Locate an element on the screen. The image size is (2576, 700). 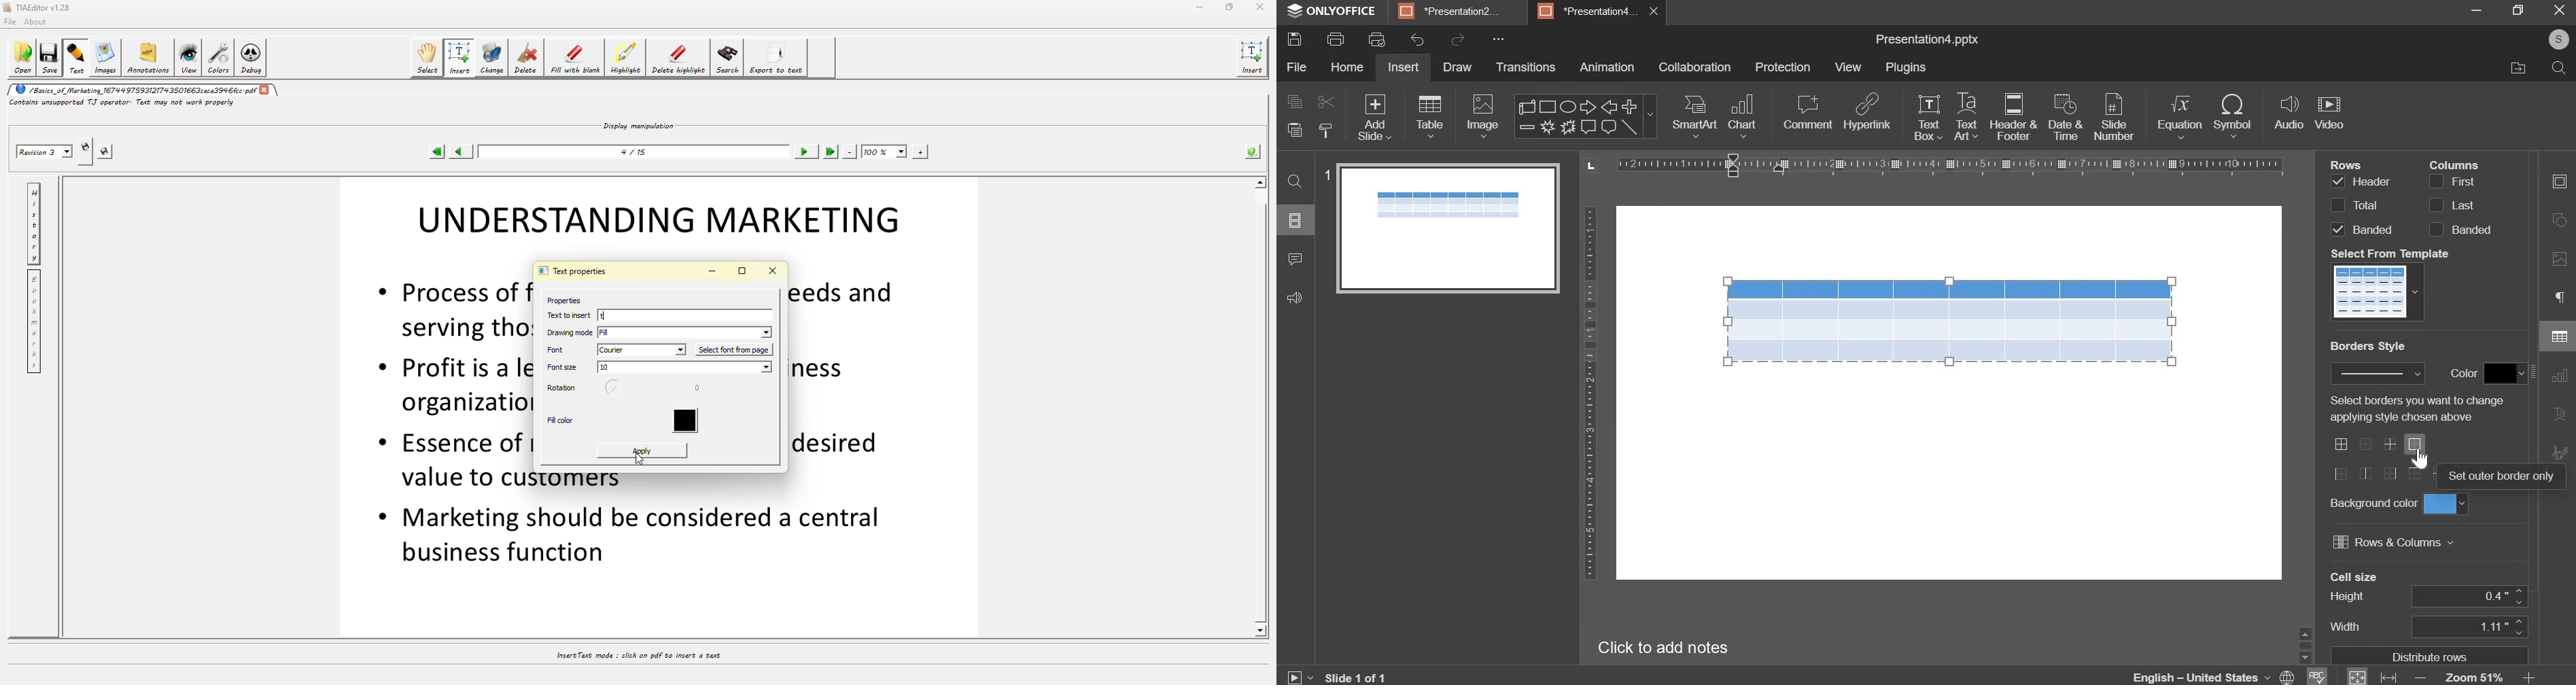
animation is located at coordinates (1607, 67).